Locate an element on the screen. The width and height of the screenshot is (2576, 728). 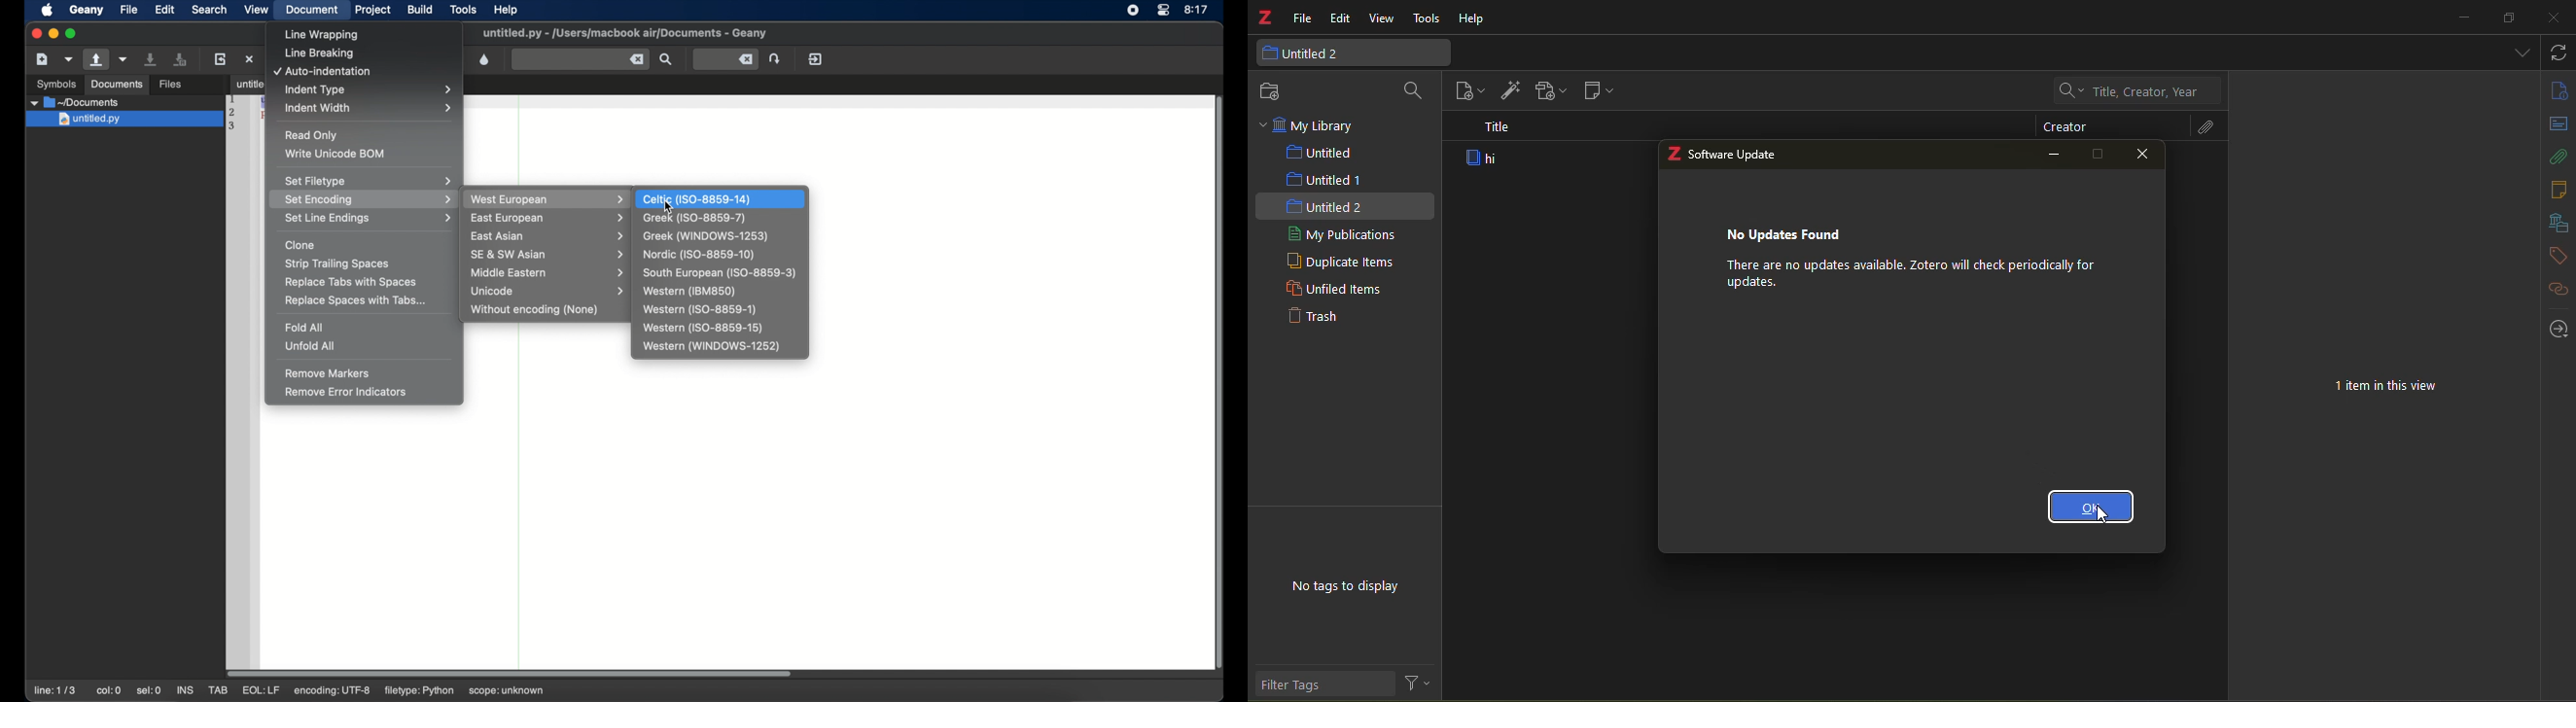
tab is located at coordinates (217, 690).